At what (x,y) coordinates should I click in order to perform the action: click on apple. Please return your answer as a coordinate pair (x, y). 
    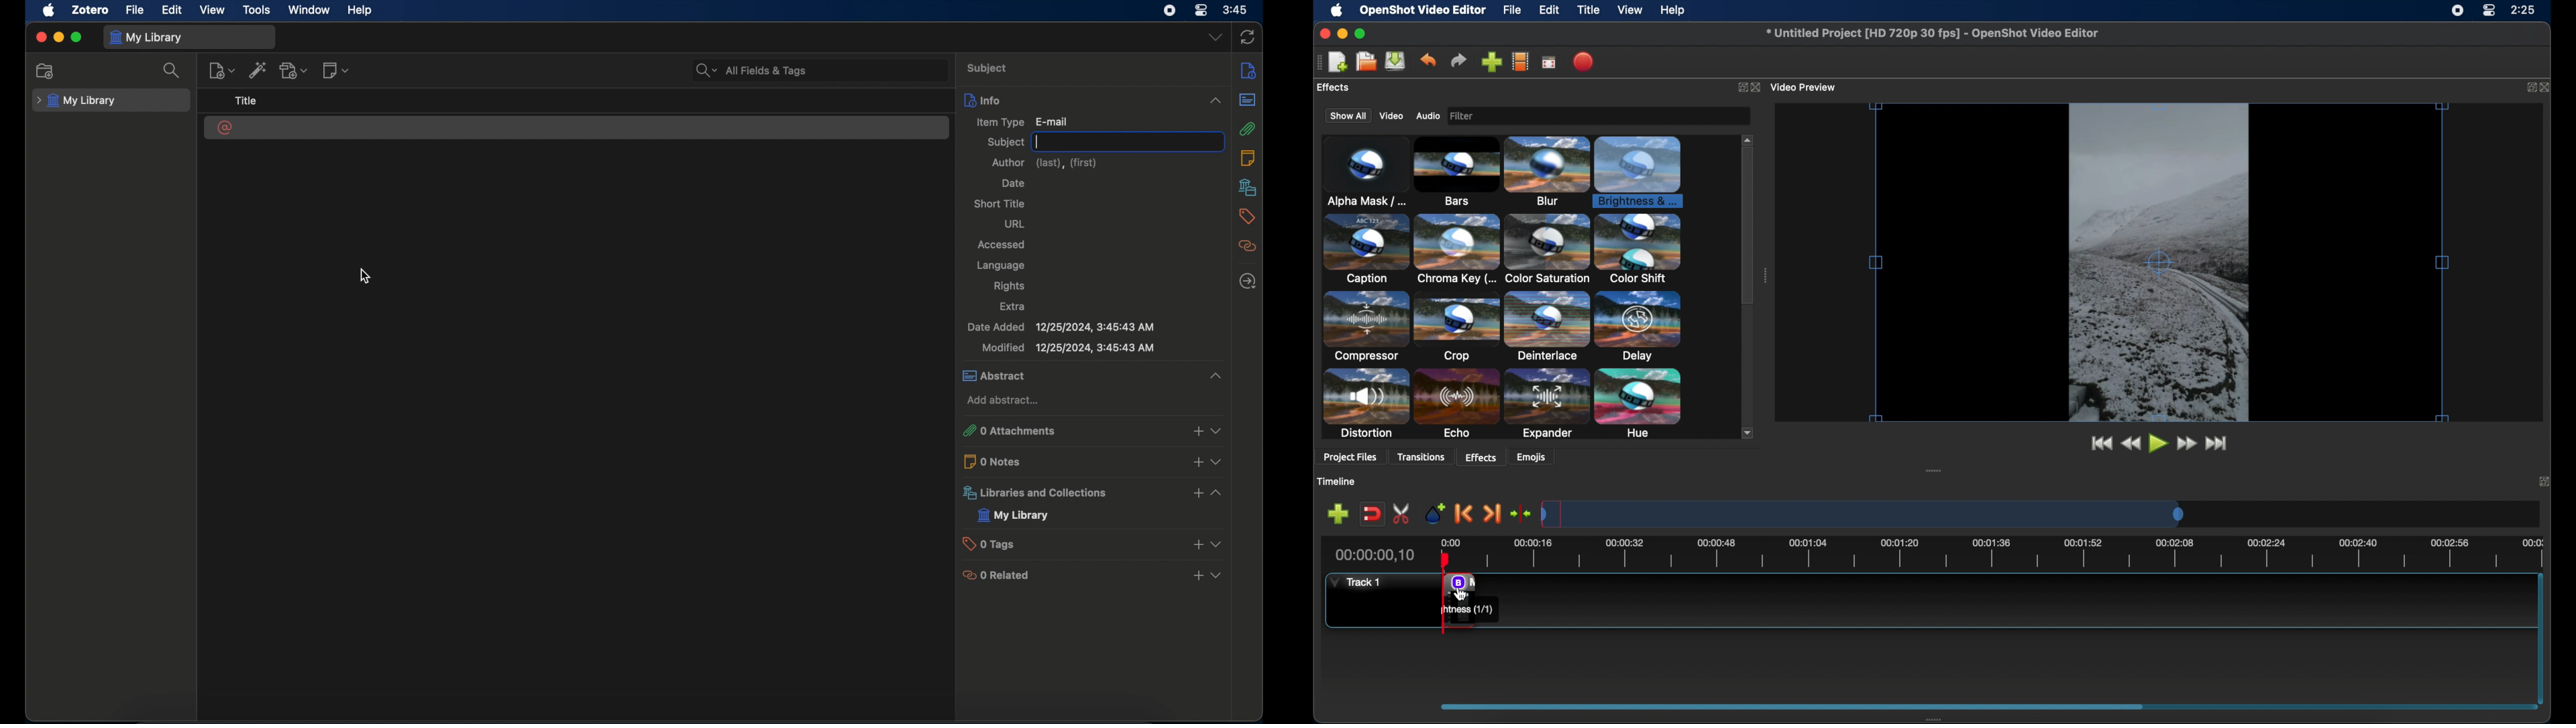
    Looking at the image, I should click on (50, 11).